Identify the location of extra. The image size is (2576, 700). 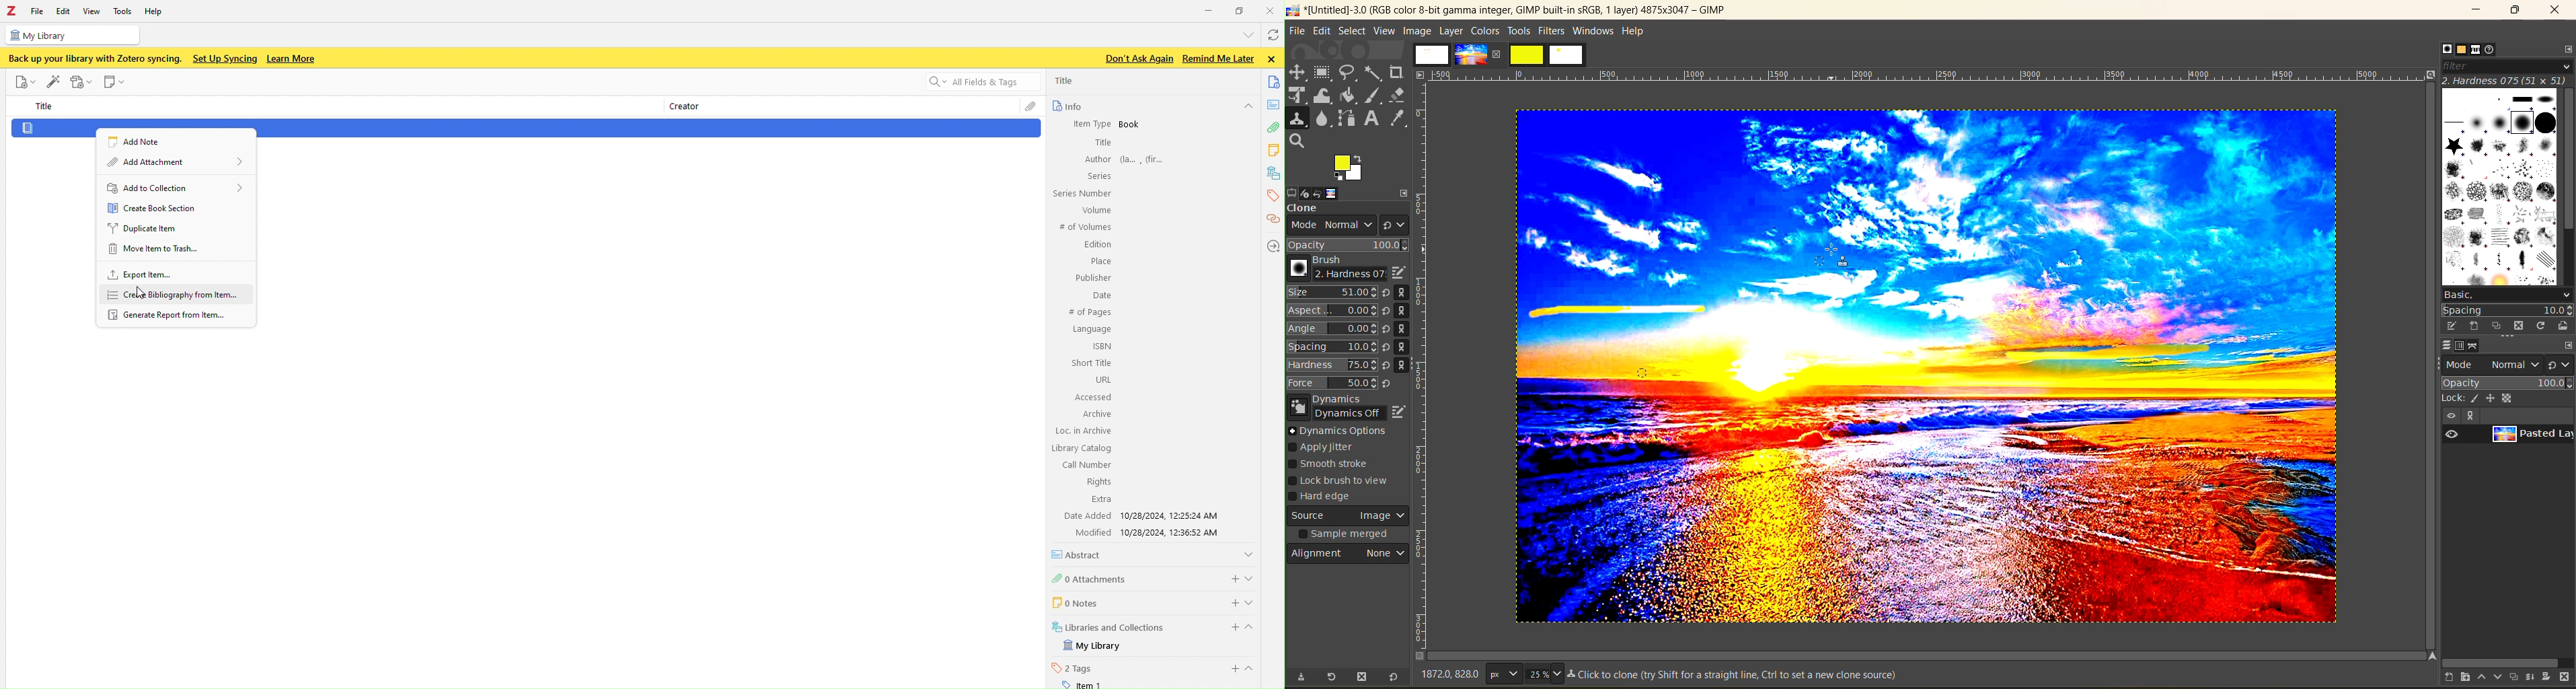
(1101, 500).